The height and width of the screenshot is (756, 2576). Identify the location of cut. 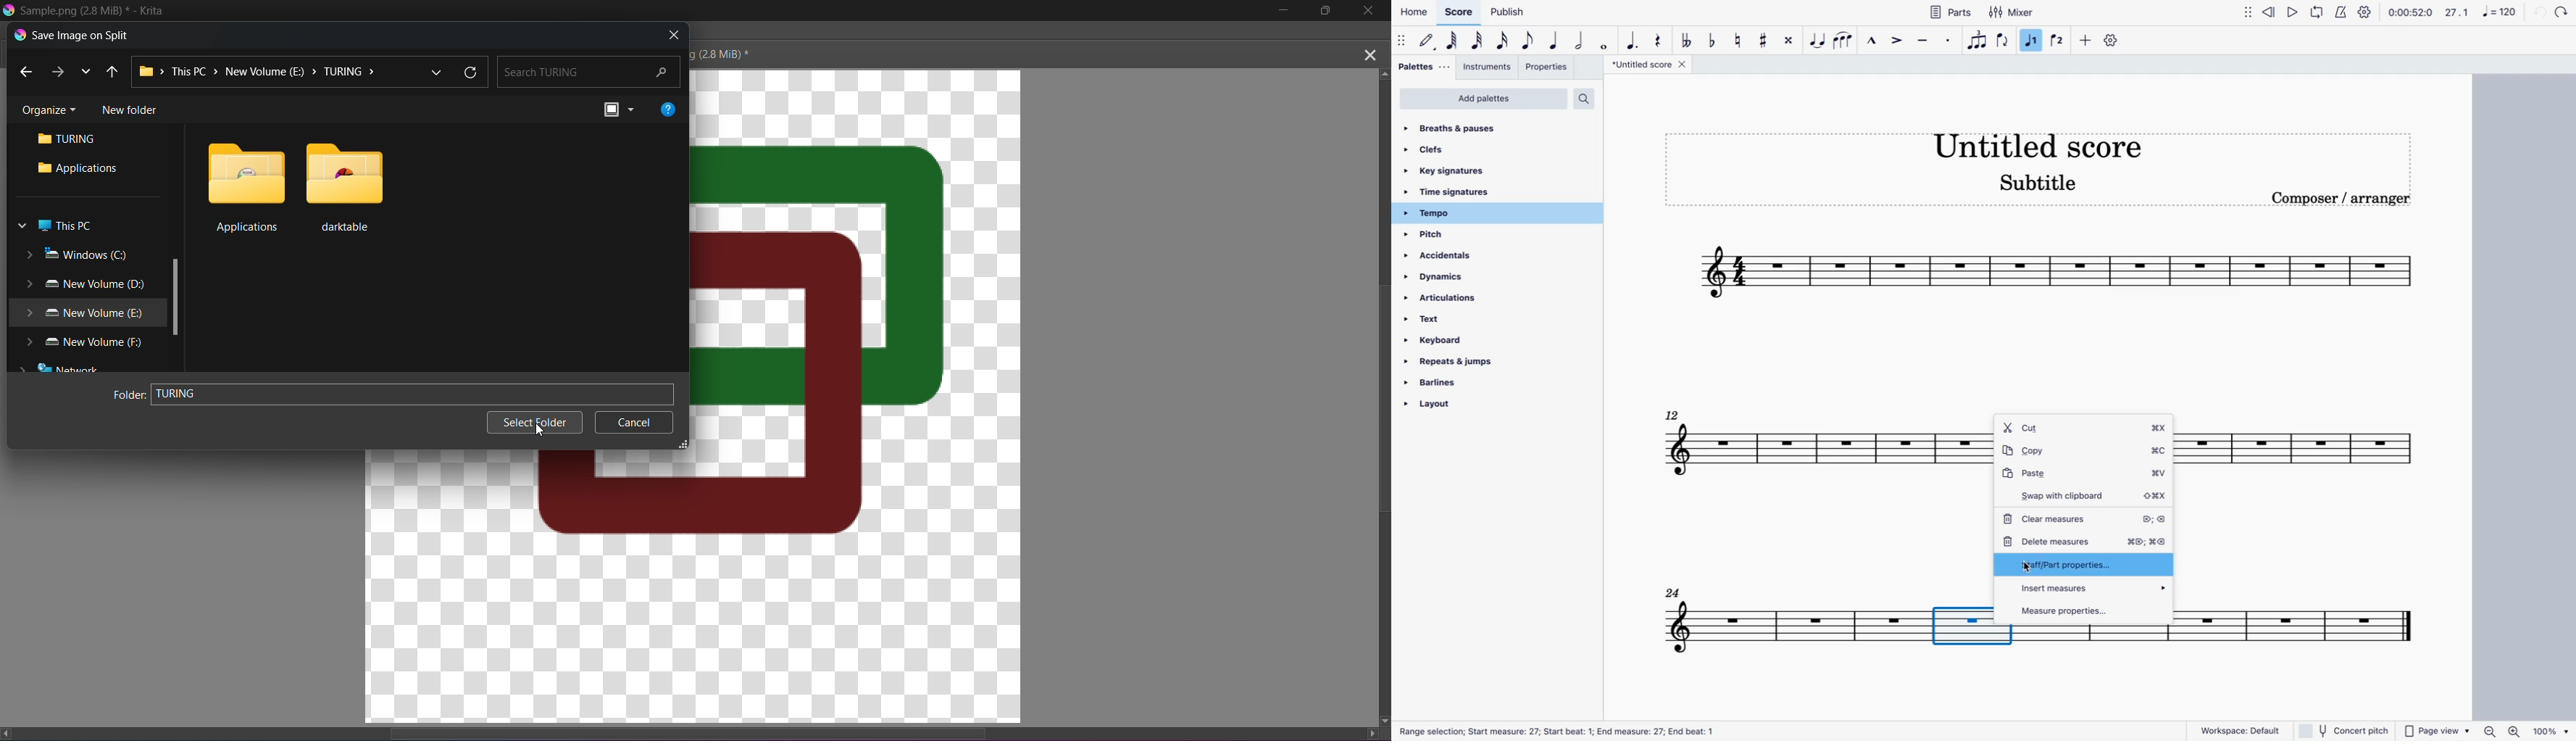
(2083, 426).